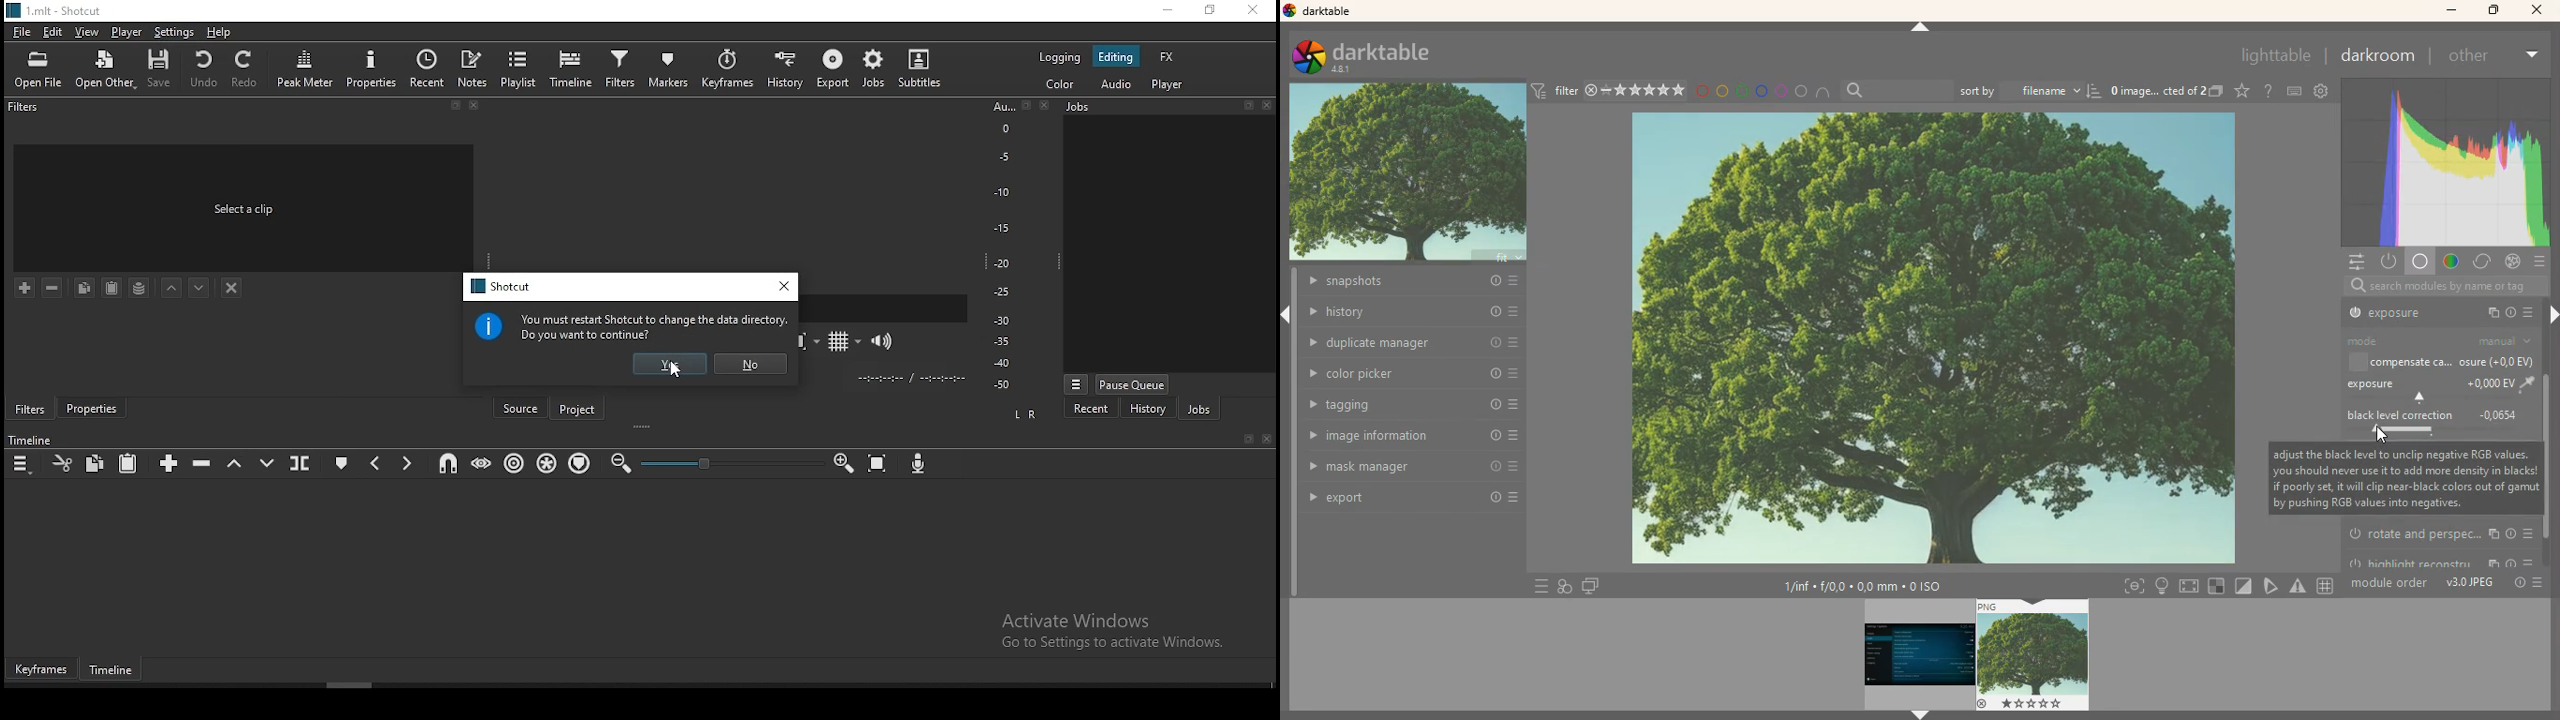 Image resolution: width=2576 pixels, height=728 pixels. I want to click on filters, so click(25, 110).